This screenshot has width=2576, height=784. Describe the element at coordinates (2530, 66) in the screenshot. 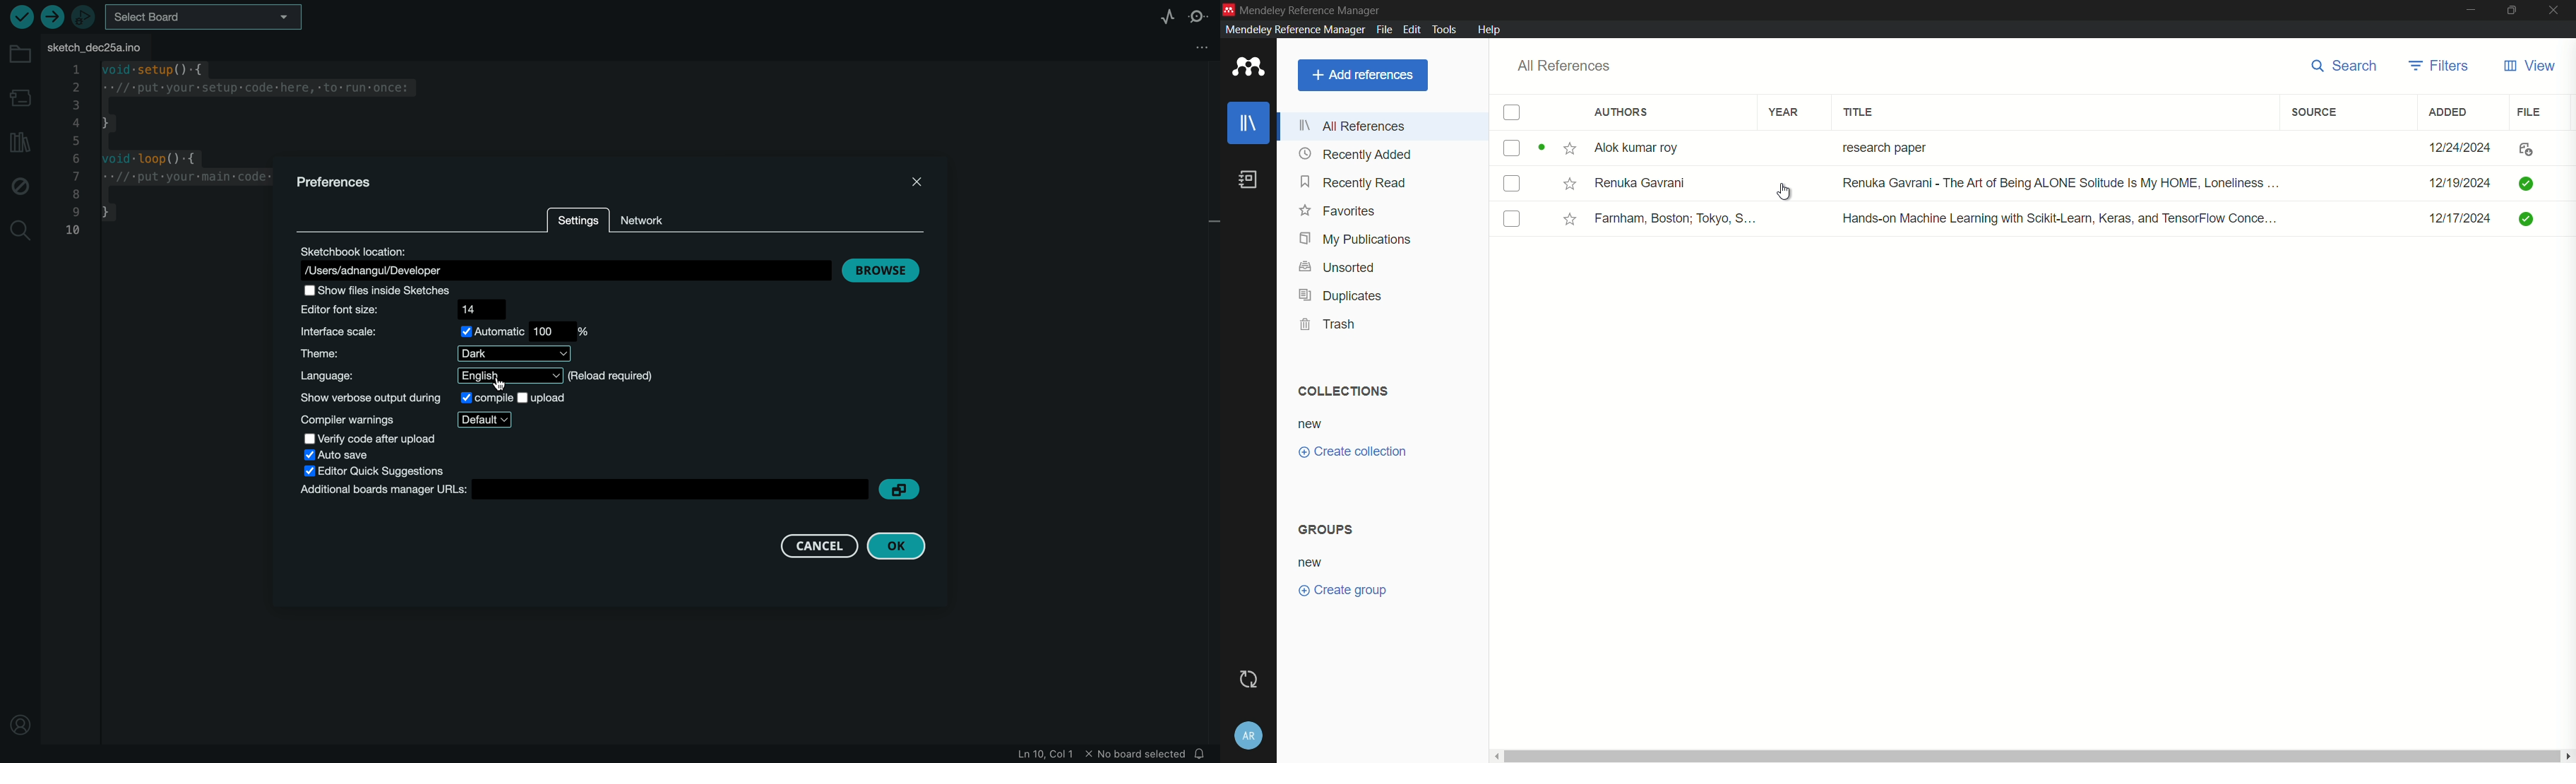

I see `view` at that location.